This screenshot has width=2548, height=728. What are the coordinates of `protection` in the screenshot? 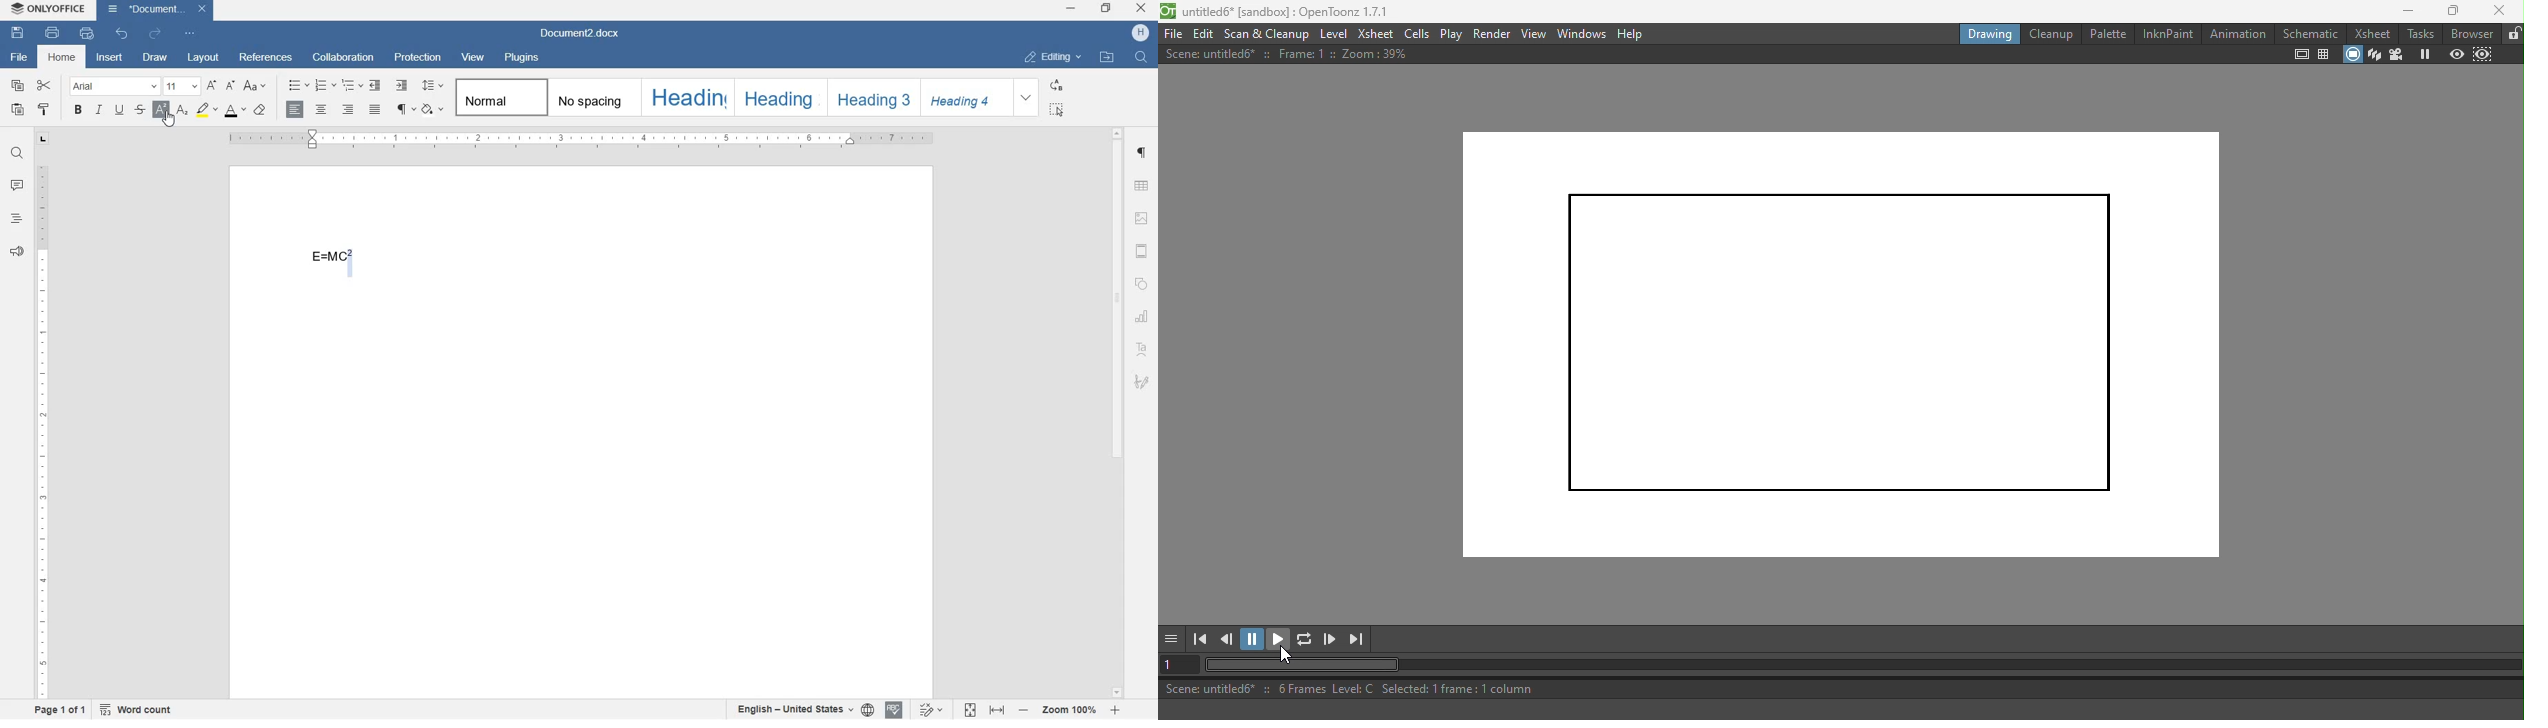 It's located at (421, 58).